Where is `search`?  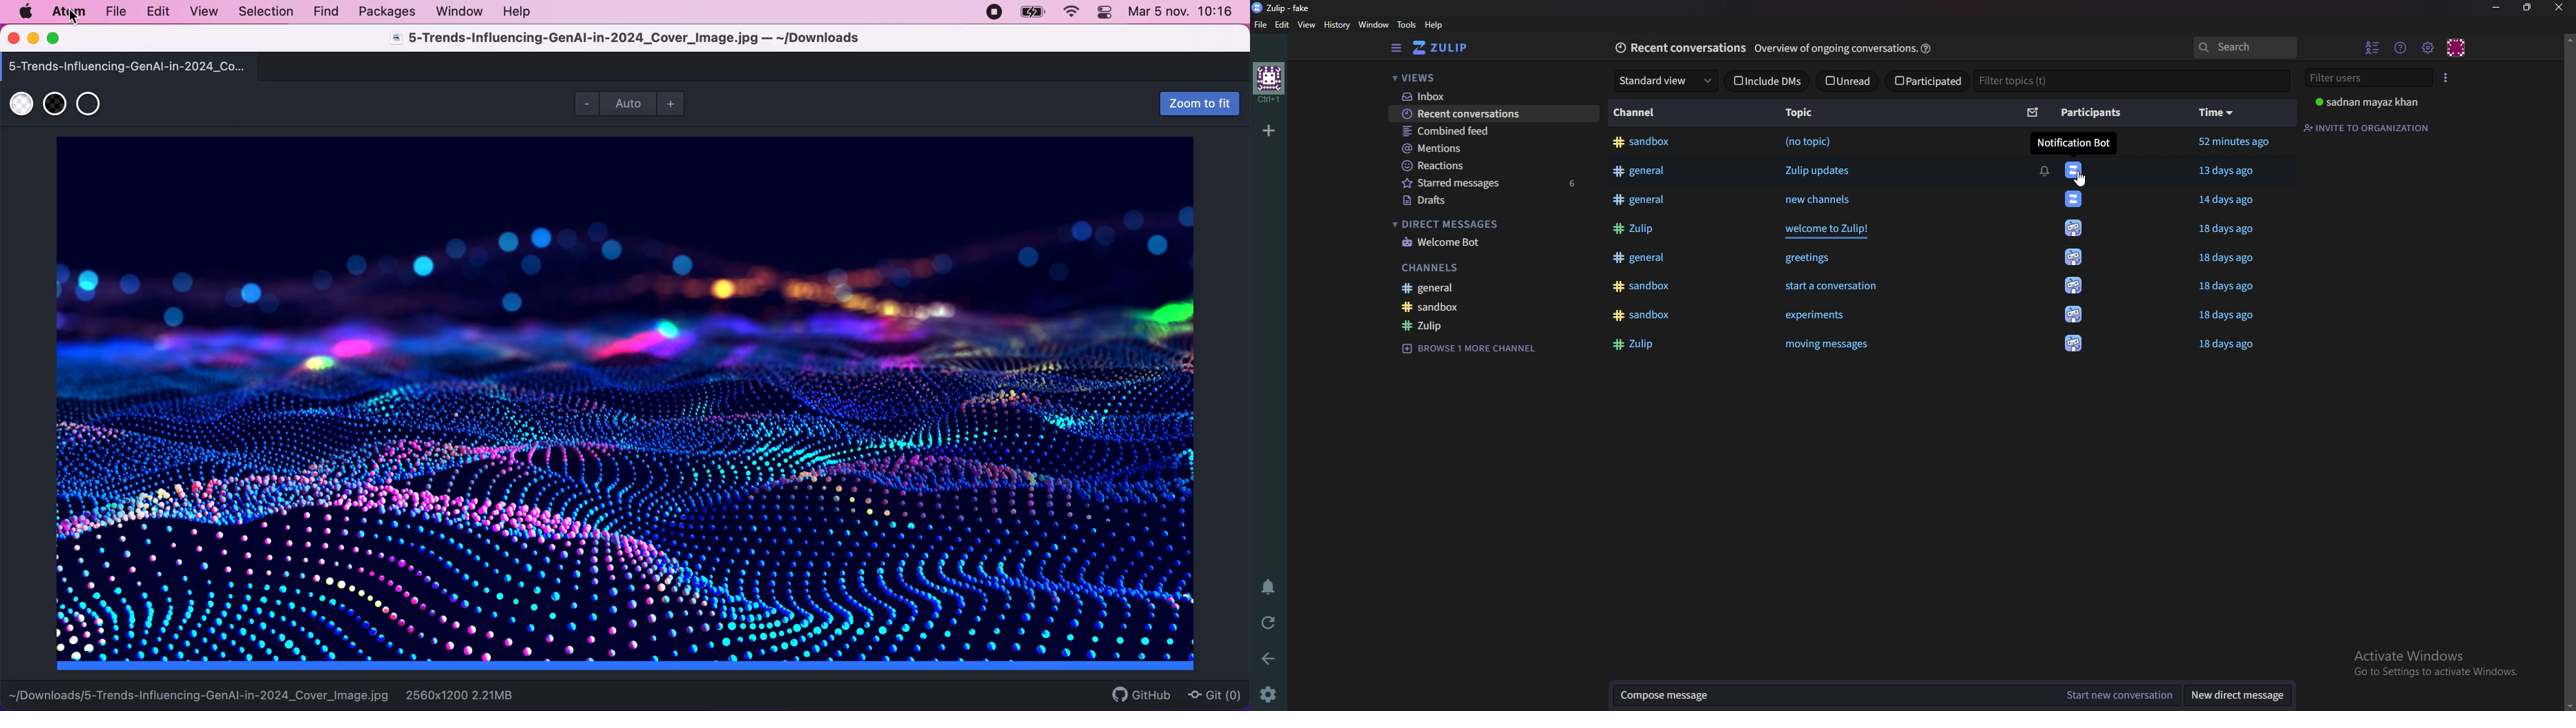 search is located at coordinates (2244, 47).